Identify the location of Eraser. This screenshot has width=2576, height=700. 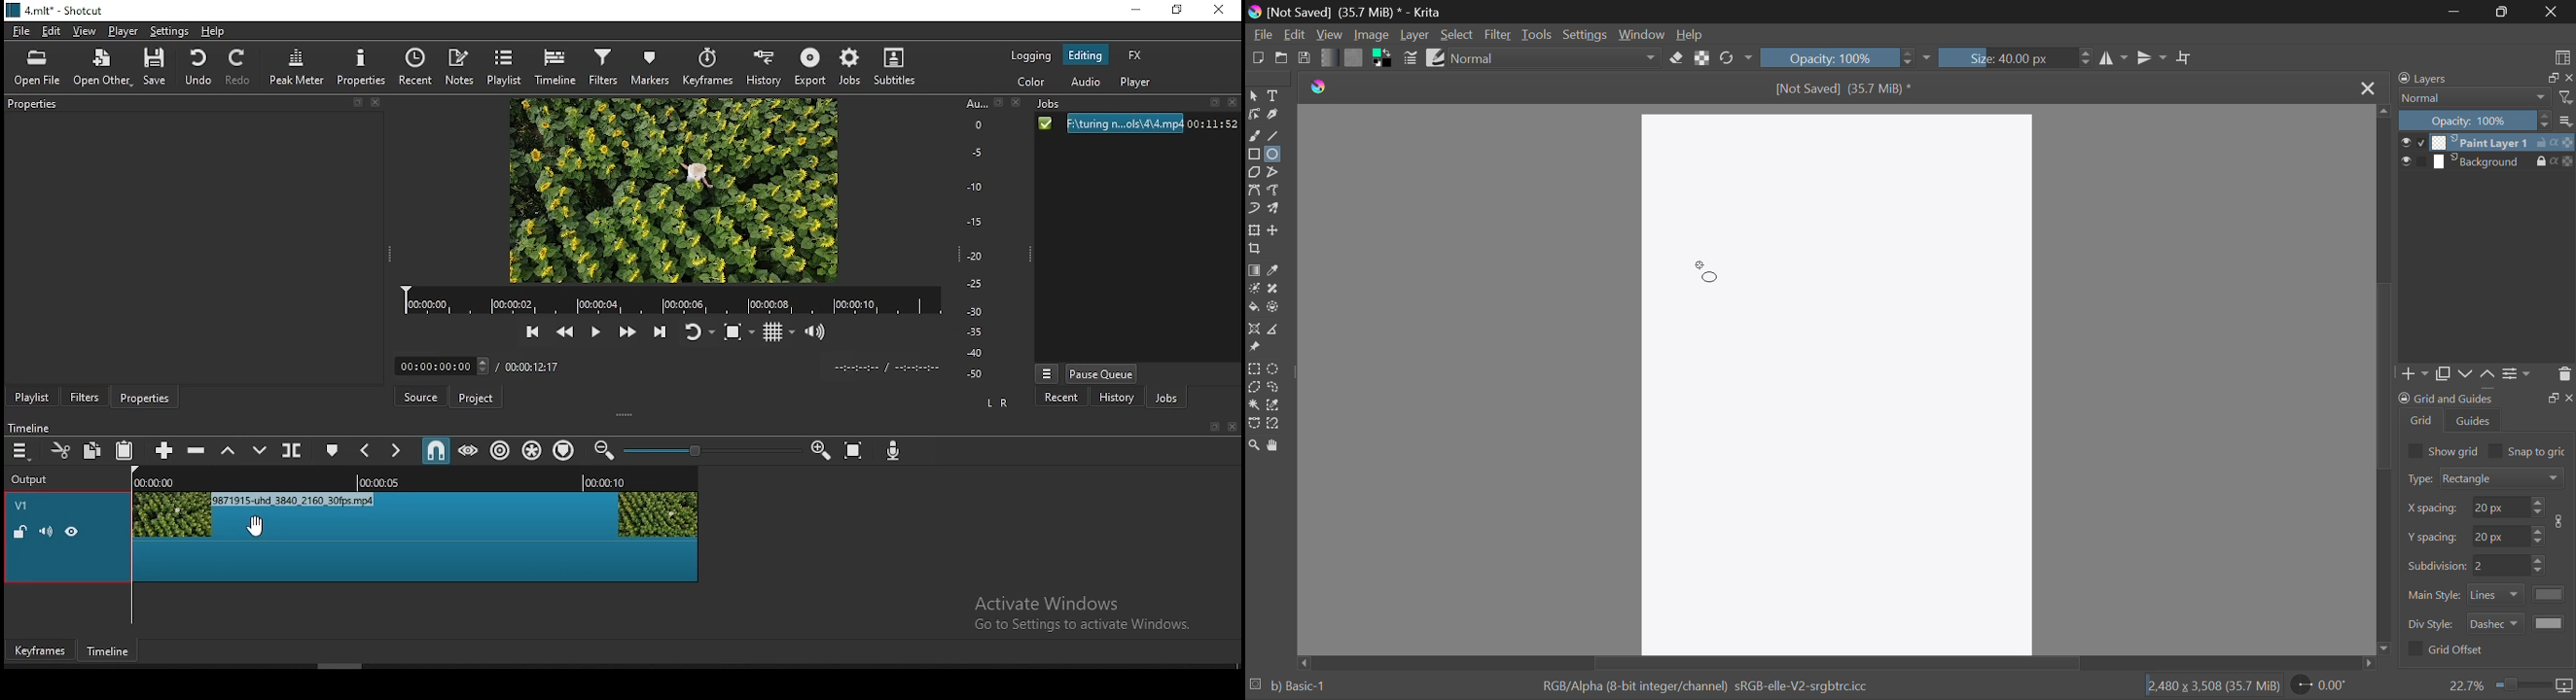
(1678, 58).